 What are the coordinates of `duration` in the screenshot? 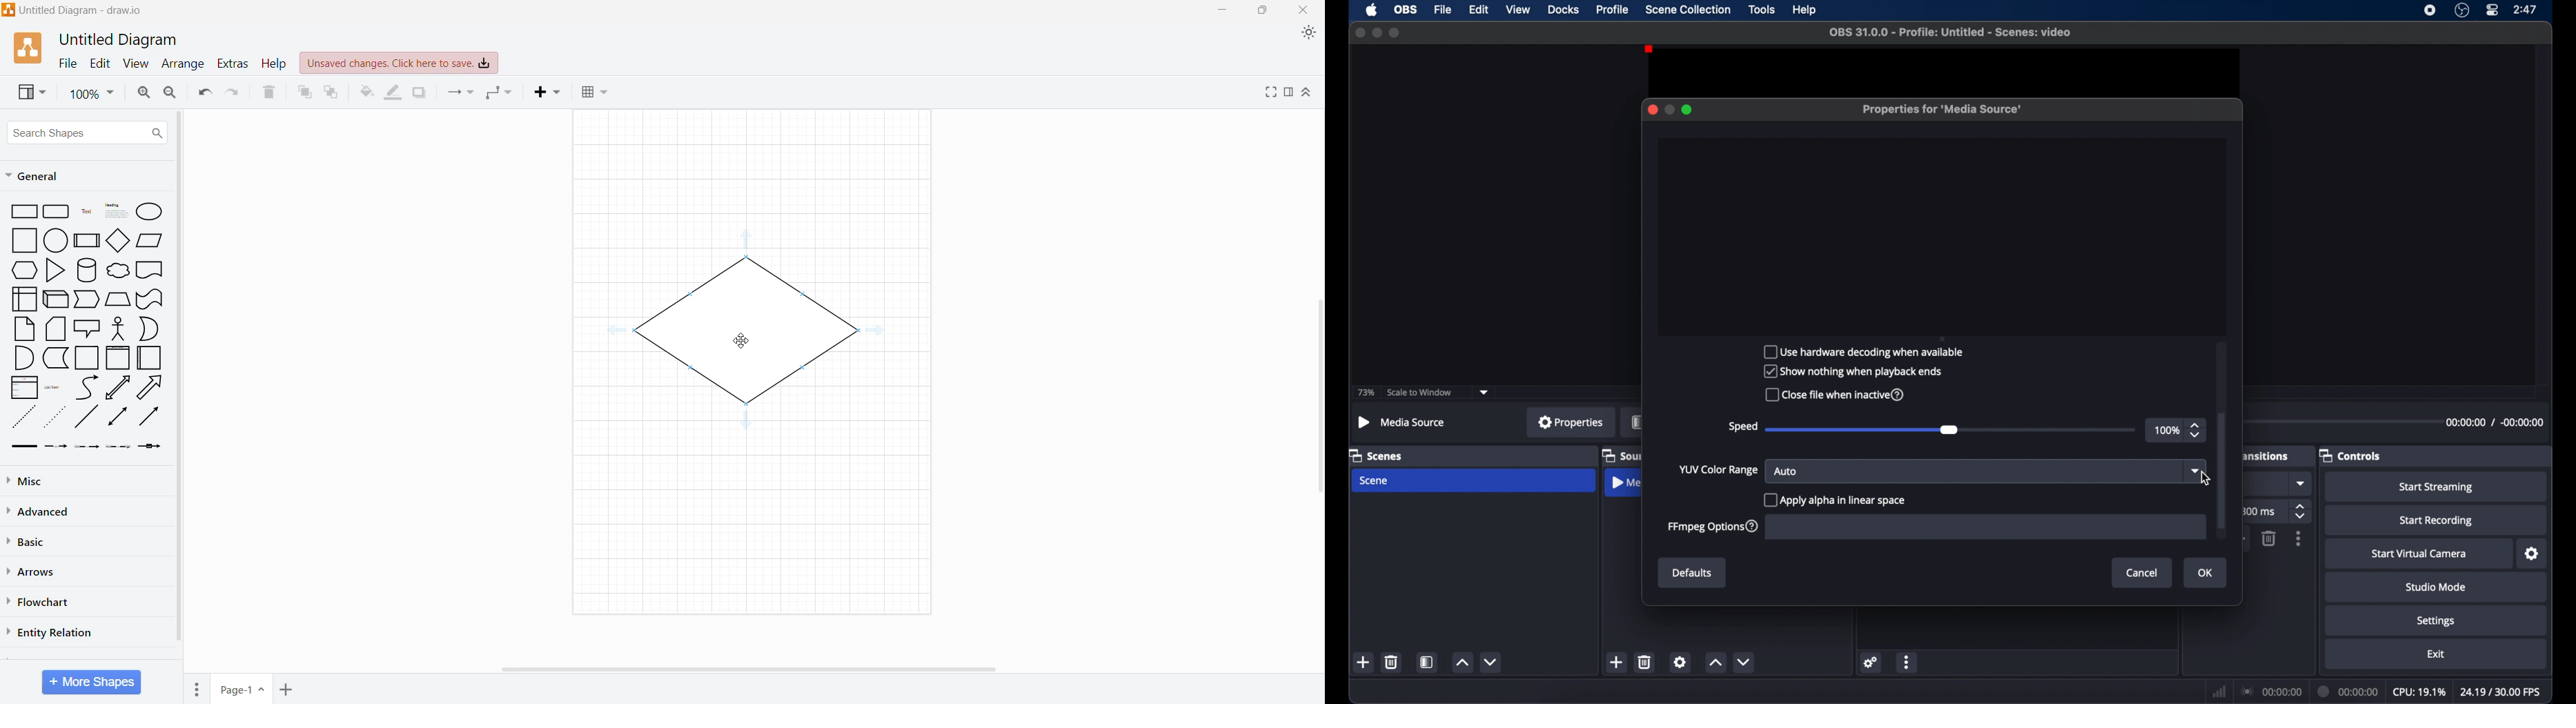 It's located at (2349, 691).